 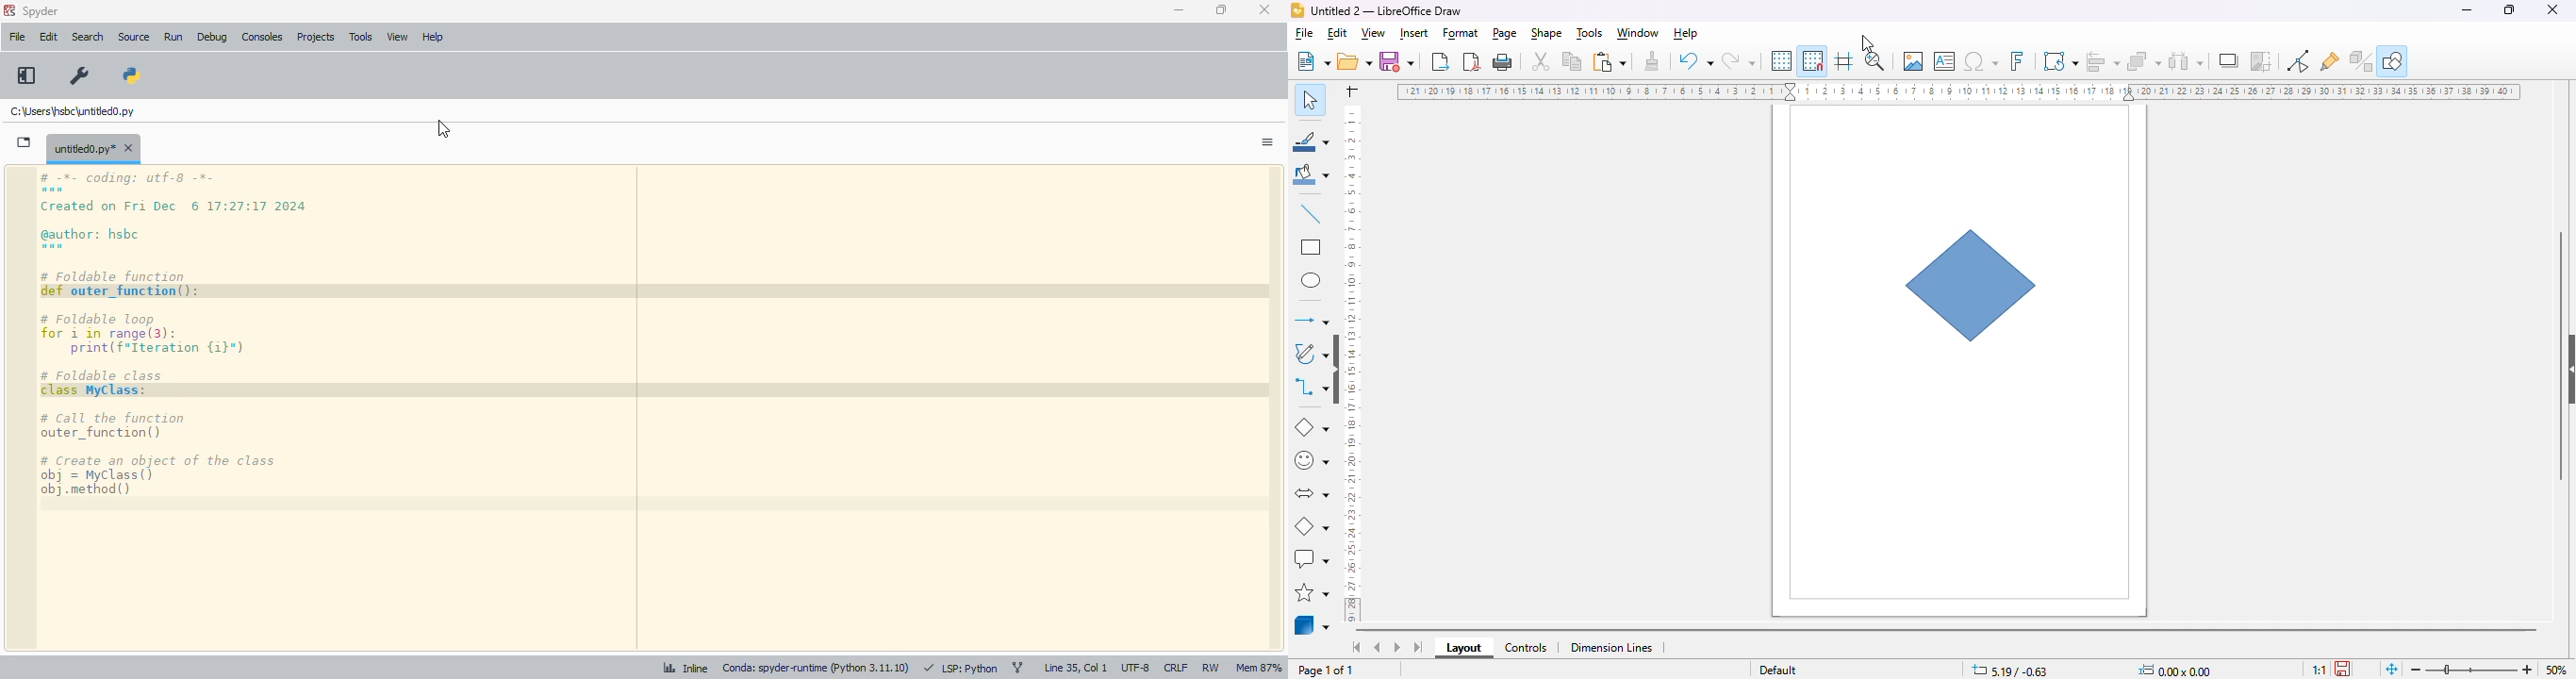 I want to click on file, so click(x=1303, y=35).